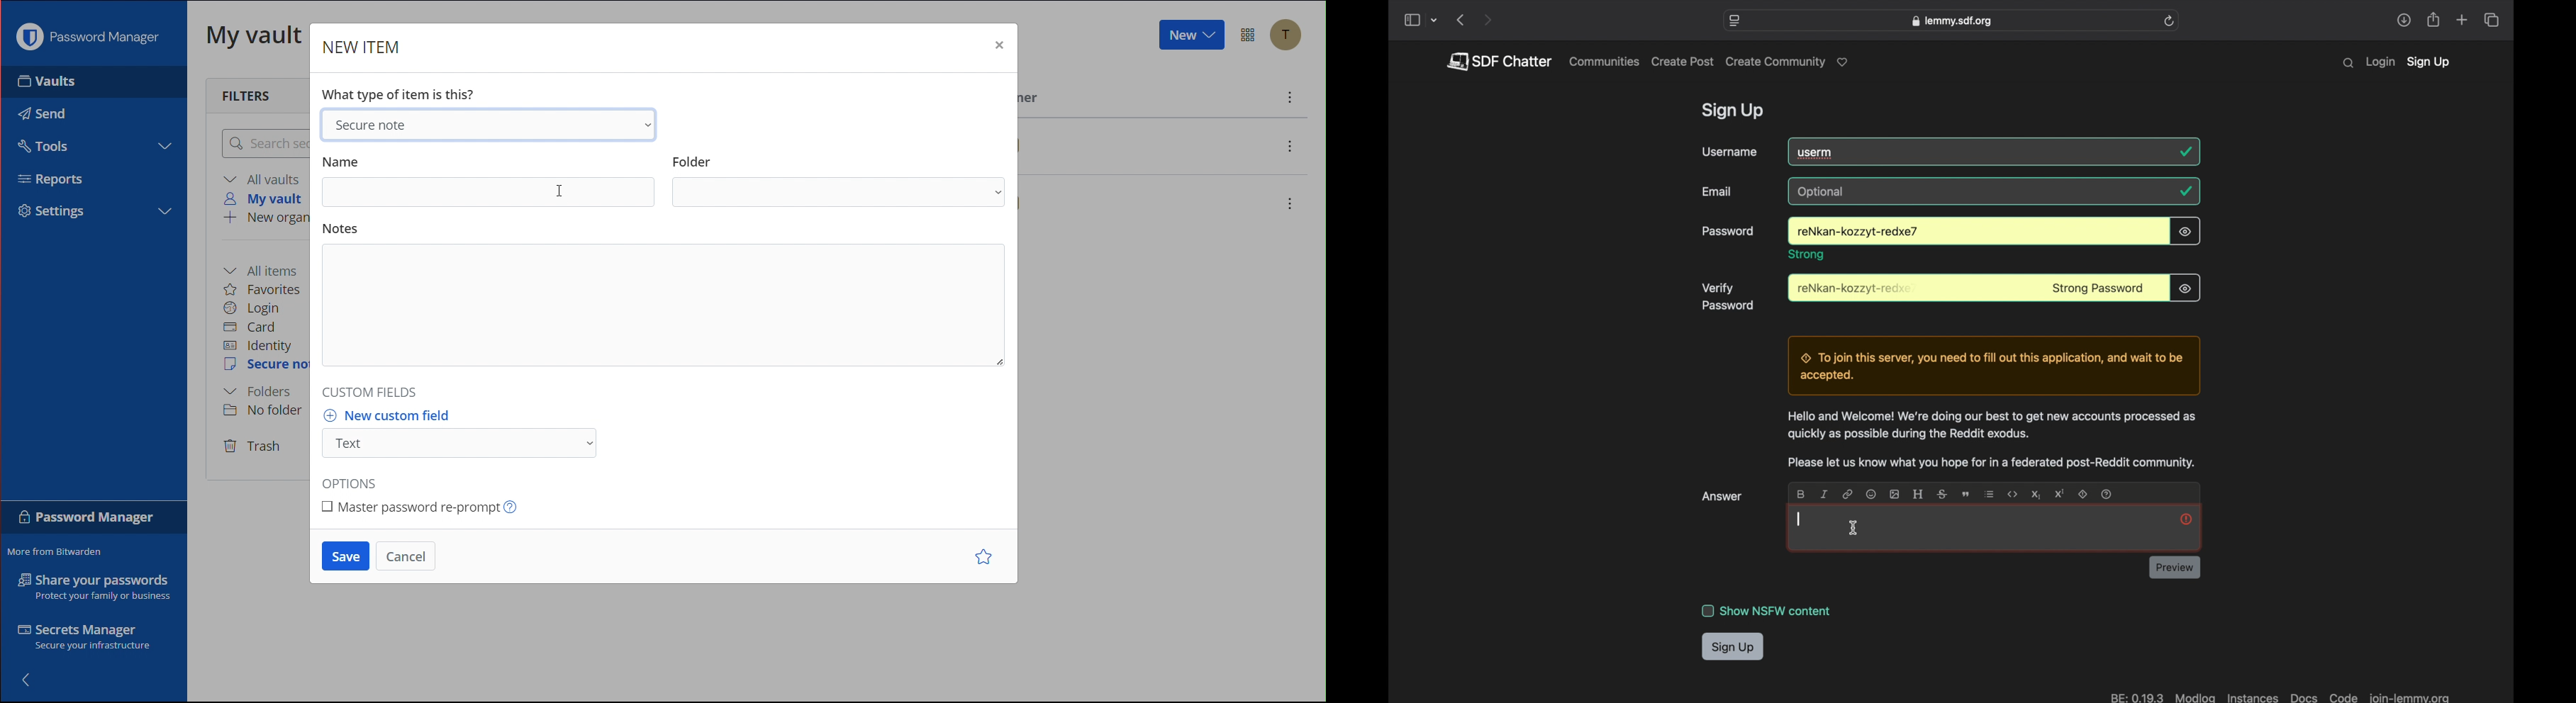 The height and width of the screenshot is (728, 2576). I want to click on My vault, so click(255, 39).